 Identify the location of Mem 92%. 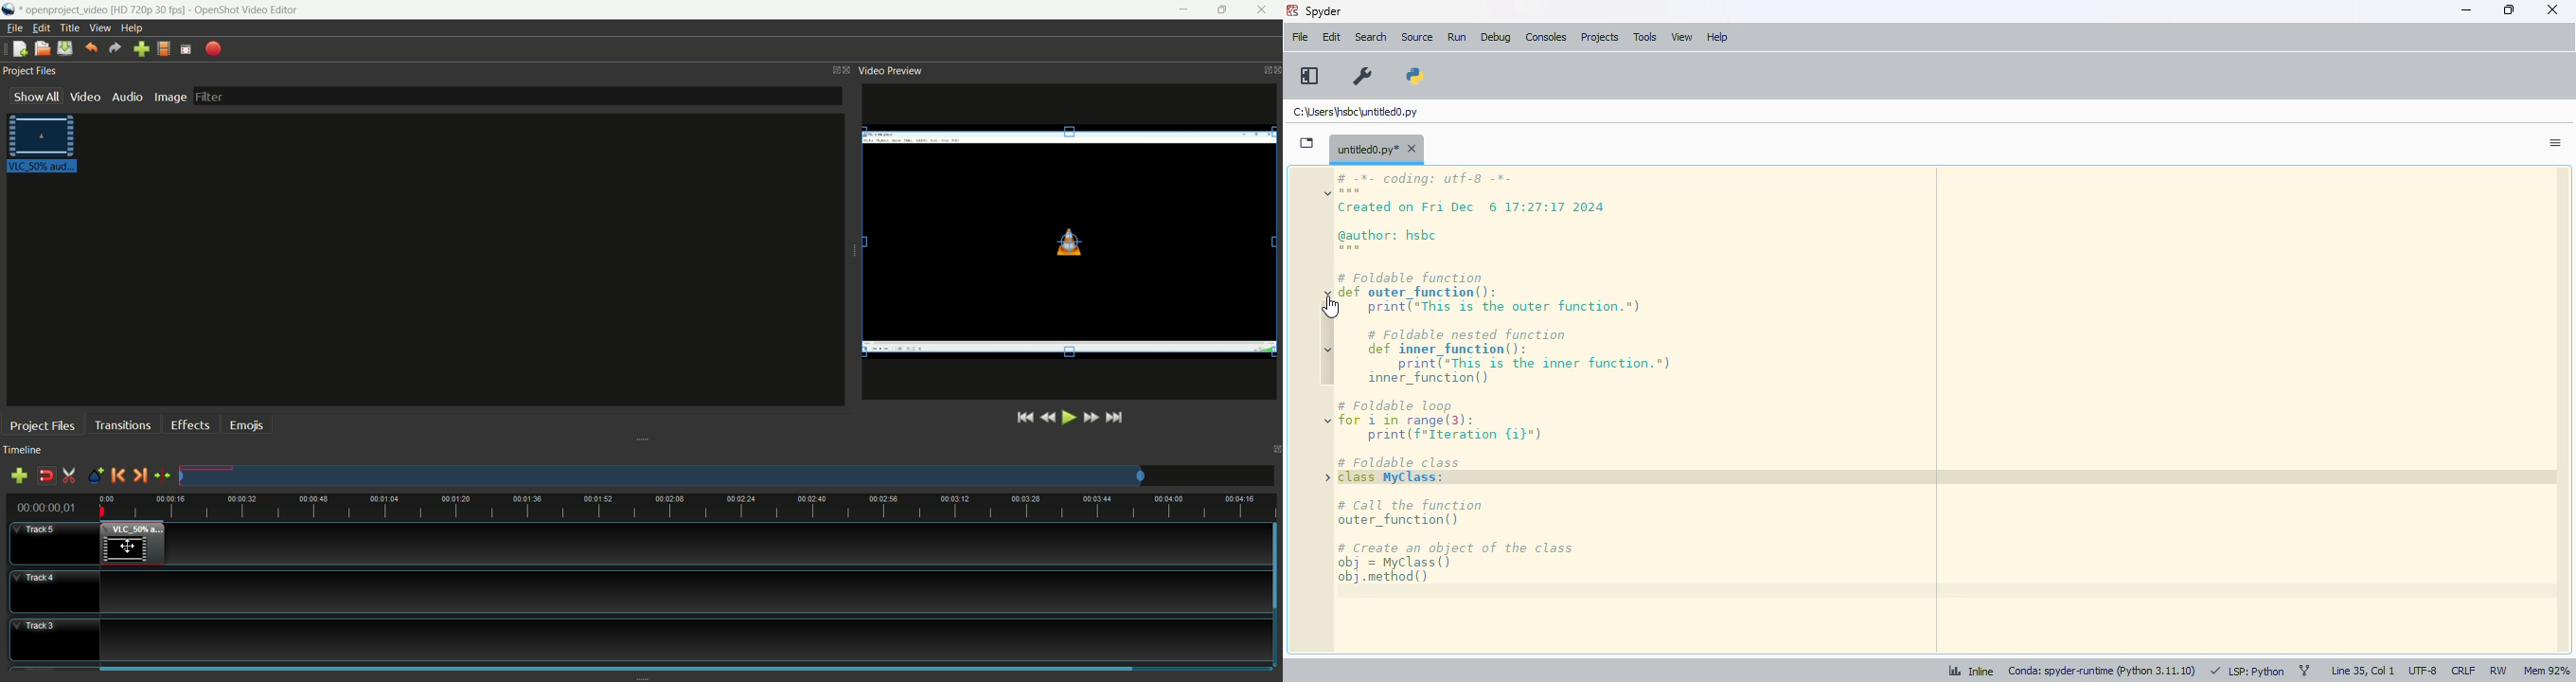
(2546, 671).